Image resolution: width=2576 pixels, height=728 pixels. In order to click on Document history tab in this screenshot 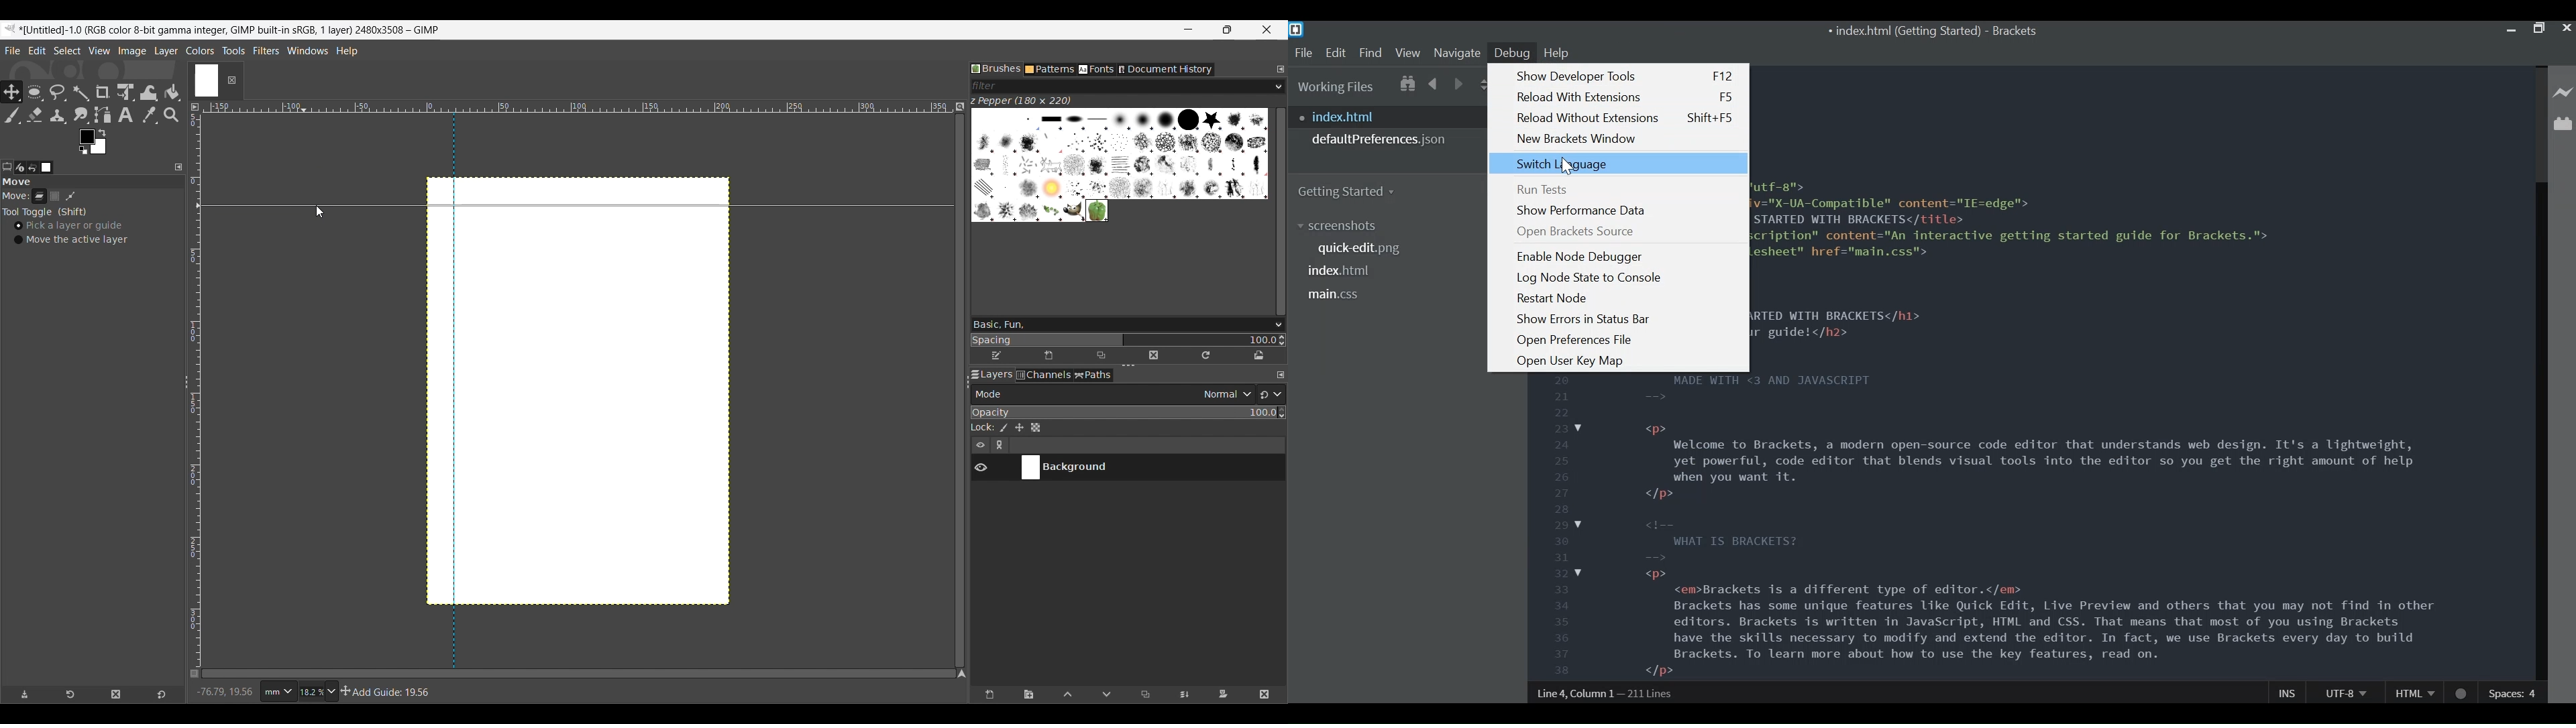, I will do `click(1165, 70)`.